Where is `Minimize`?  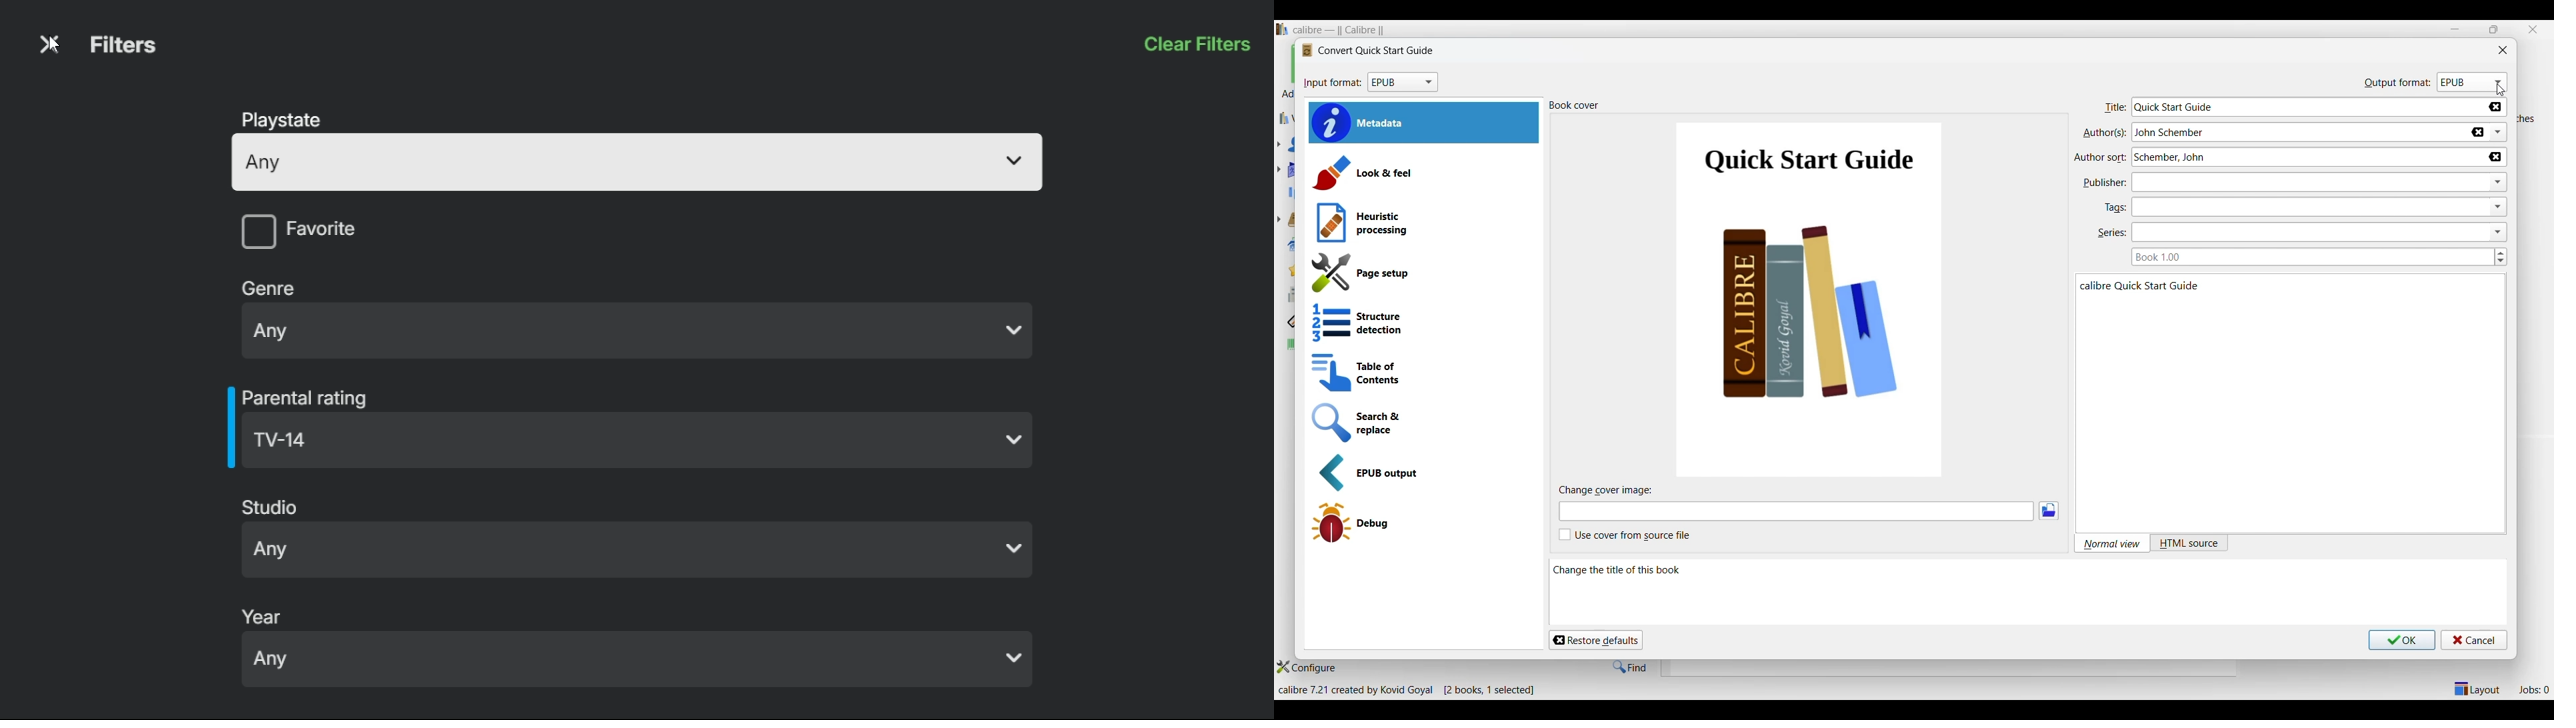 Minimize is located at coordinates (2455, 29).